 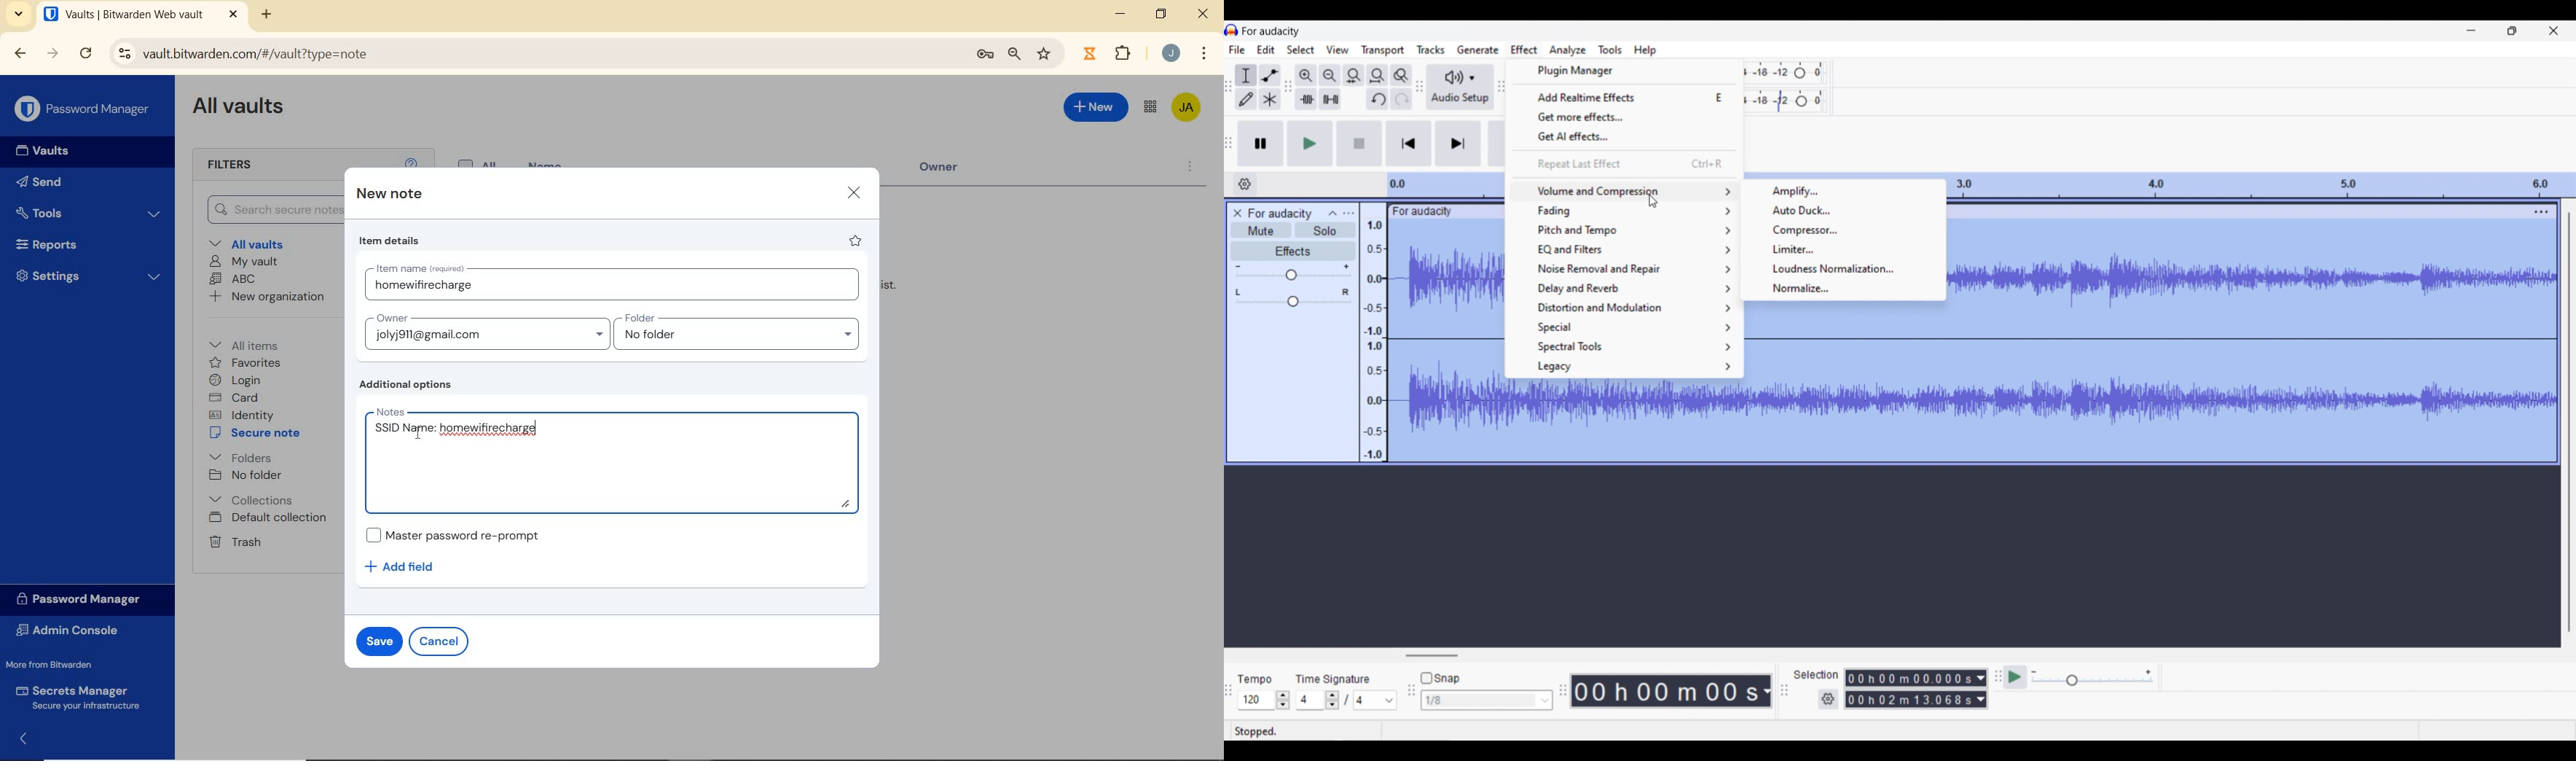 I want to click on Compressor, so click(x=1843, y=230).